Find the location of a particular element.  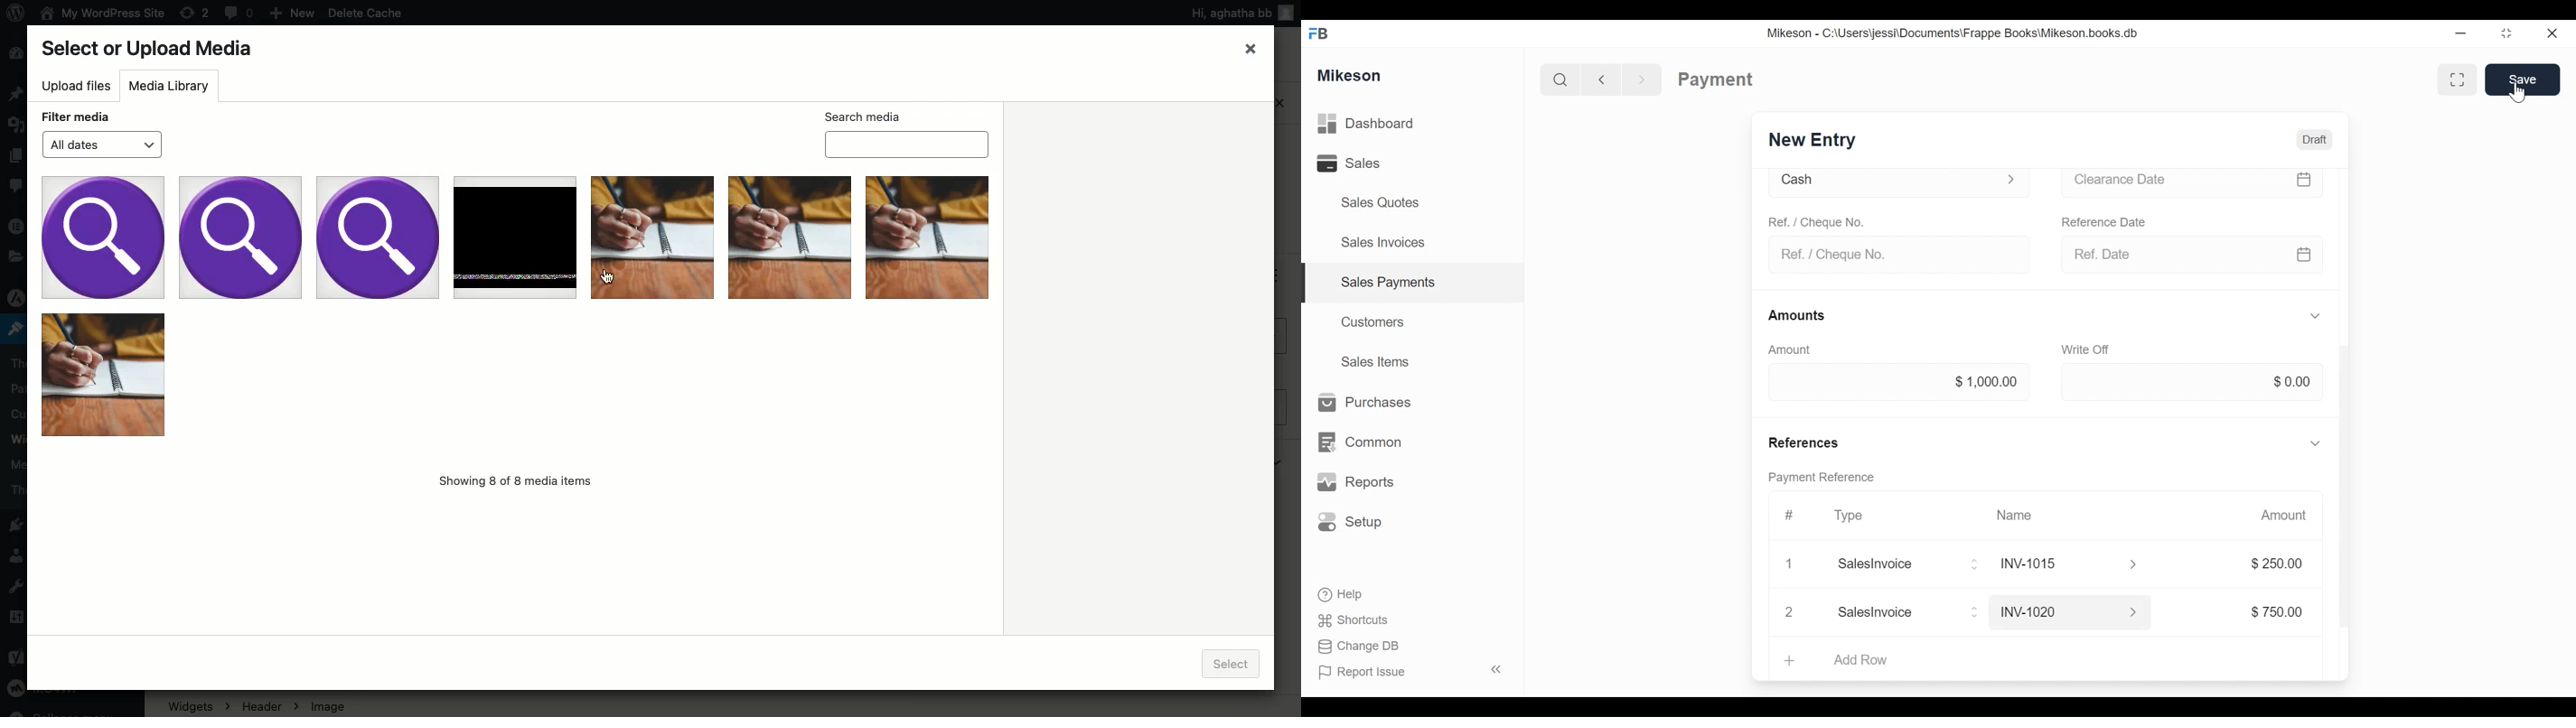

INV-1020 is located at coordinates (2069, 613).